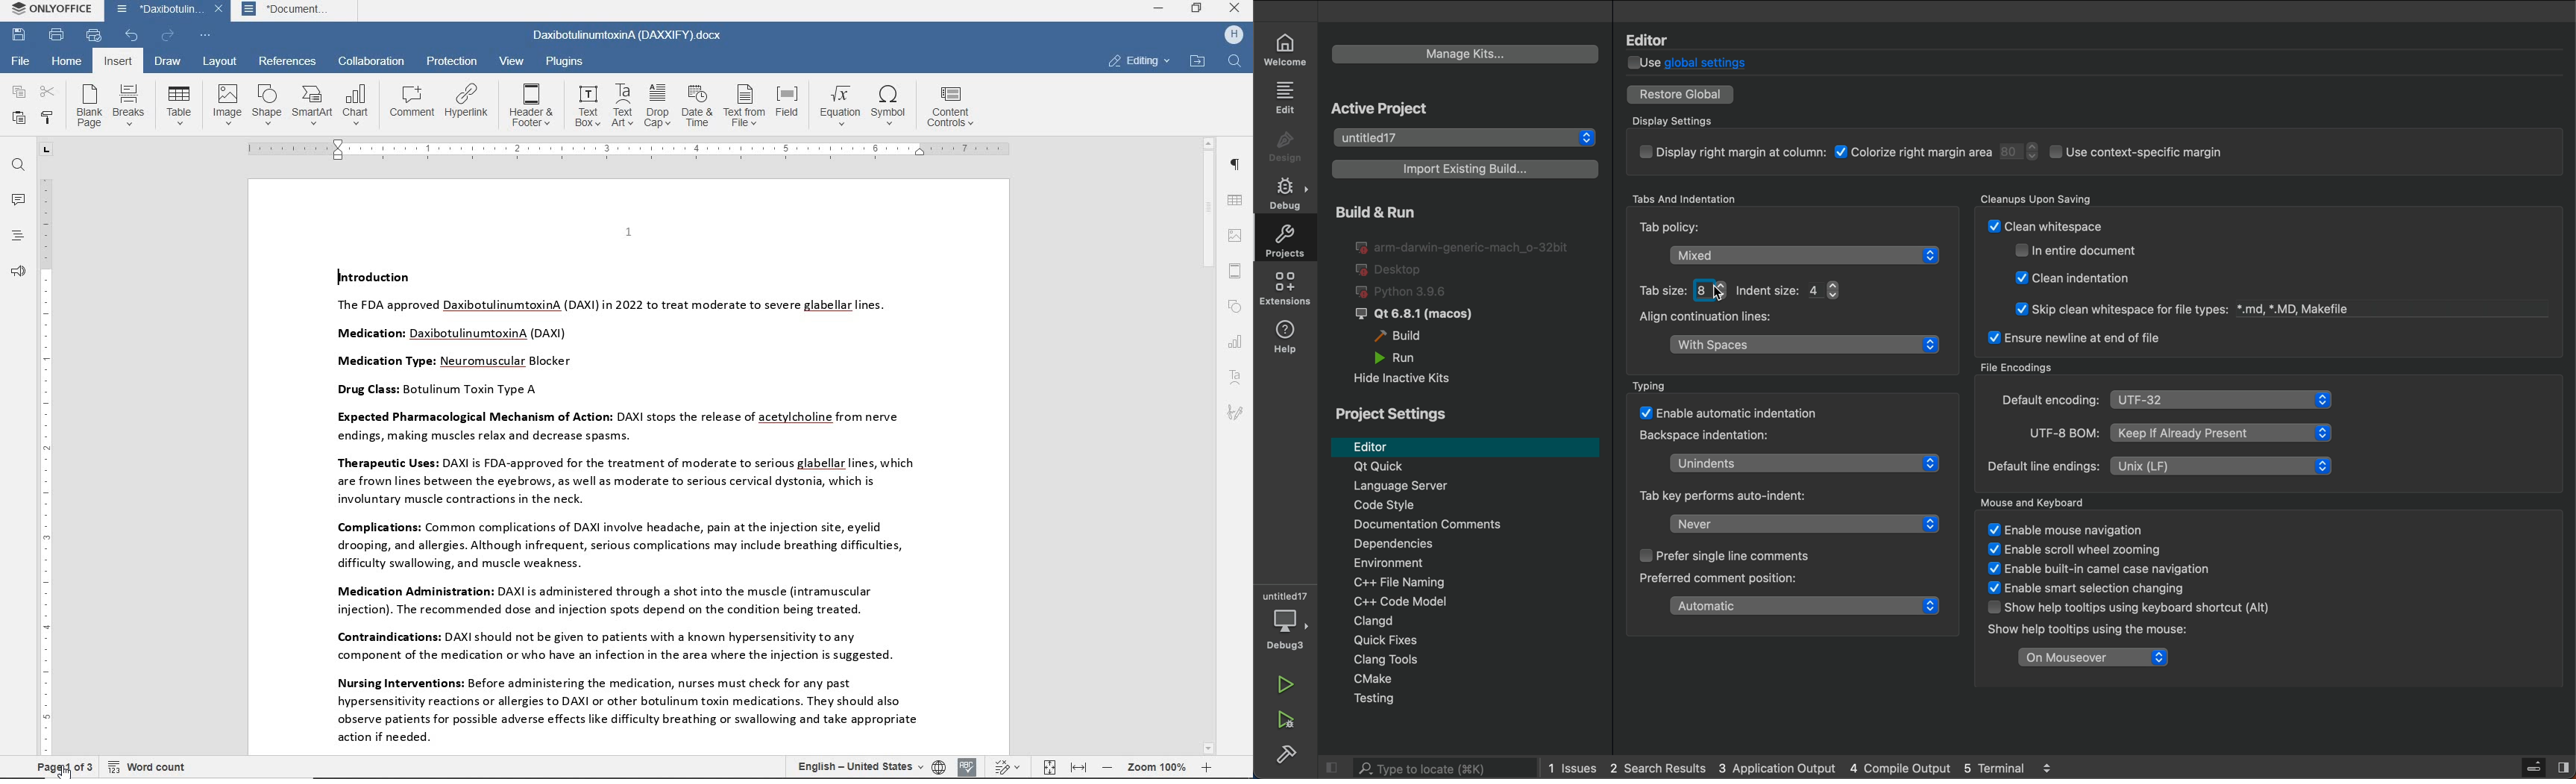 This screenshot has height=784, width=2576. What do you see at coordinates (510, 60) in the screenshot?
I see `view` at bounding box center [510, 60].